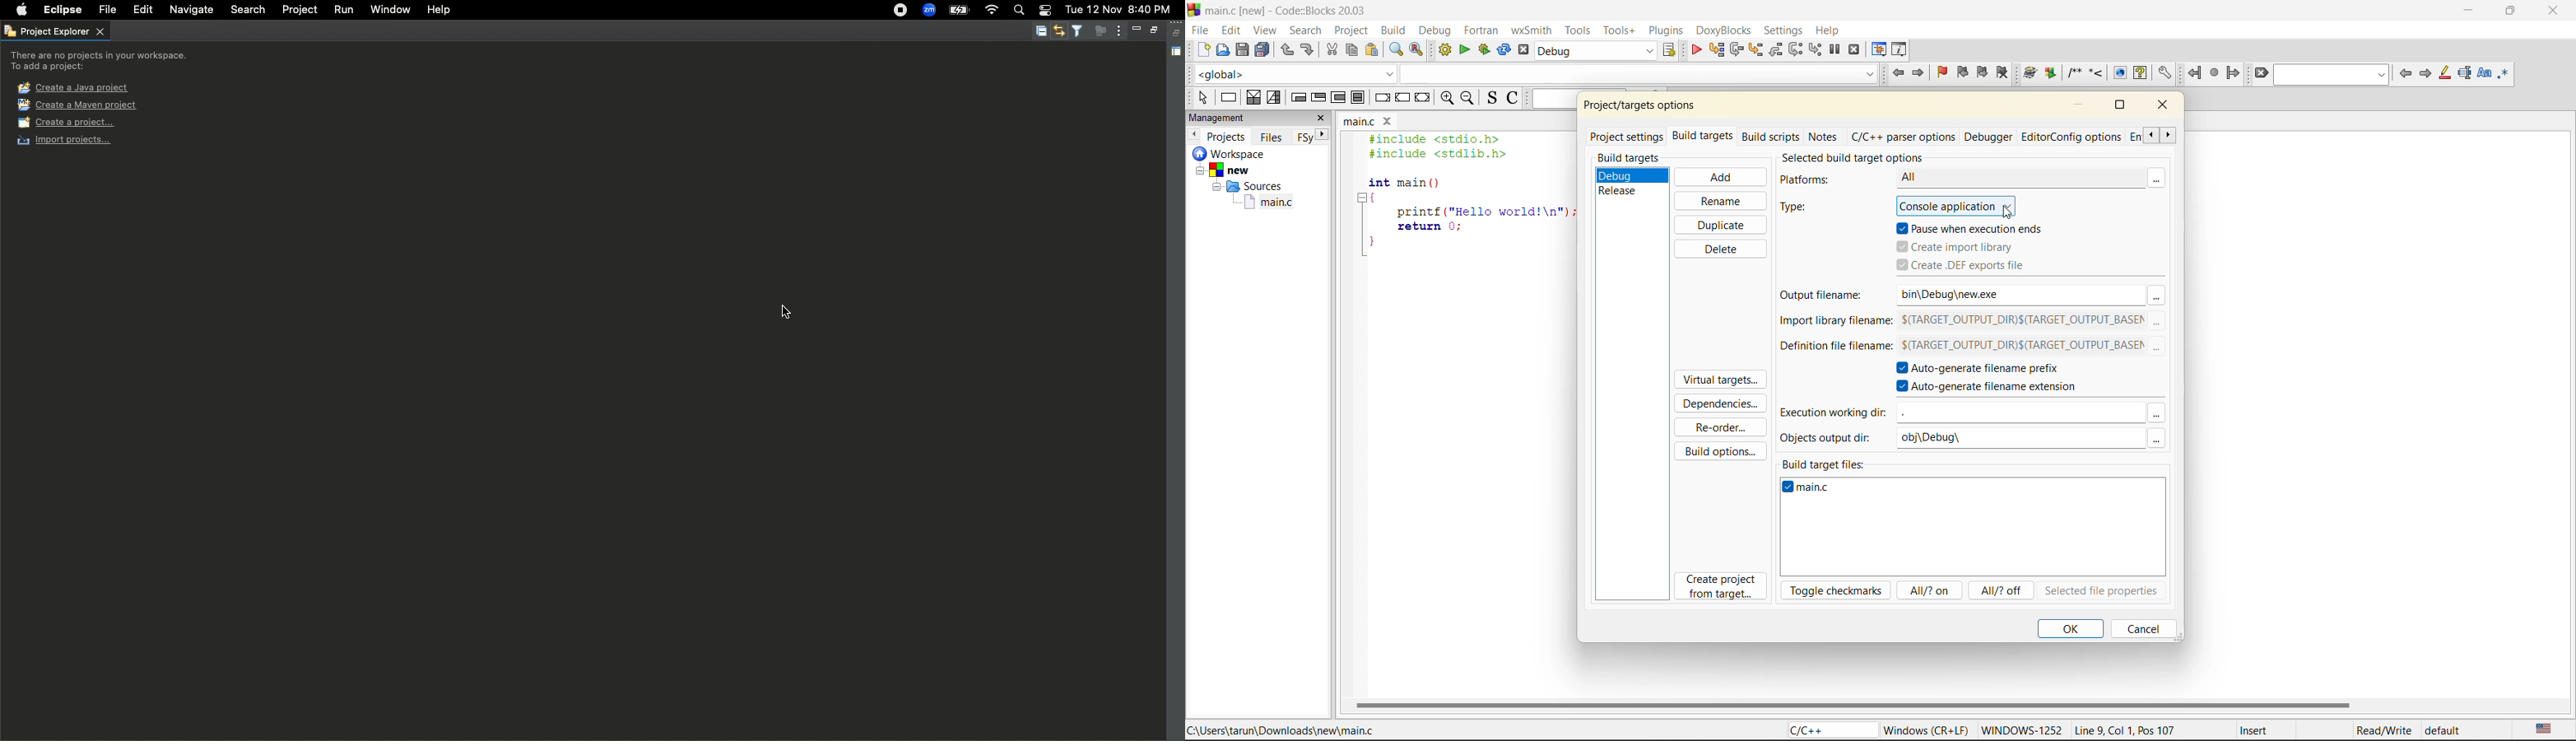 The width and height of the screenshot is (2576, 756). I want to click on abort, so click(1526, 50).